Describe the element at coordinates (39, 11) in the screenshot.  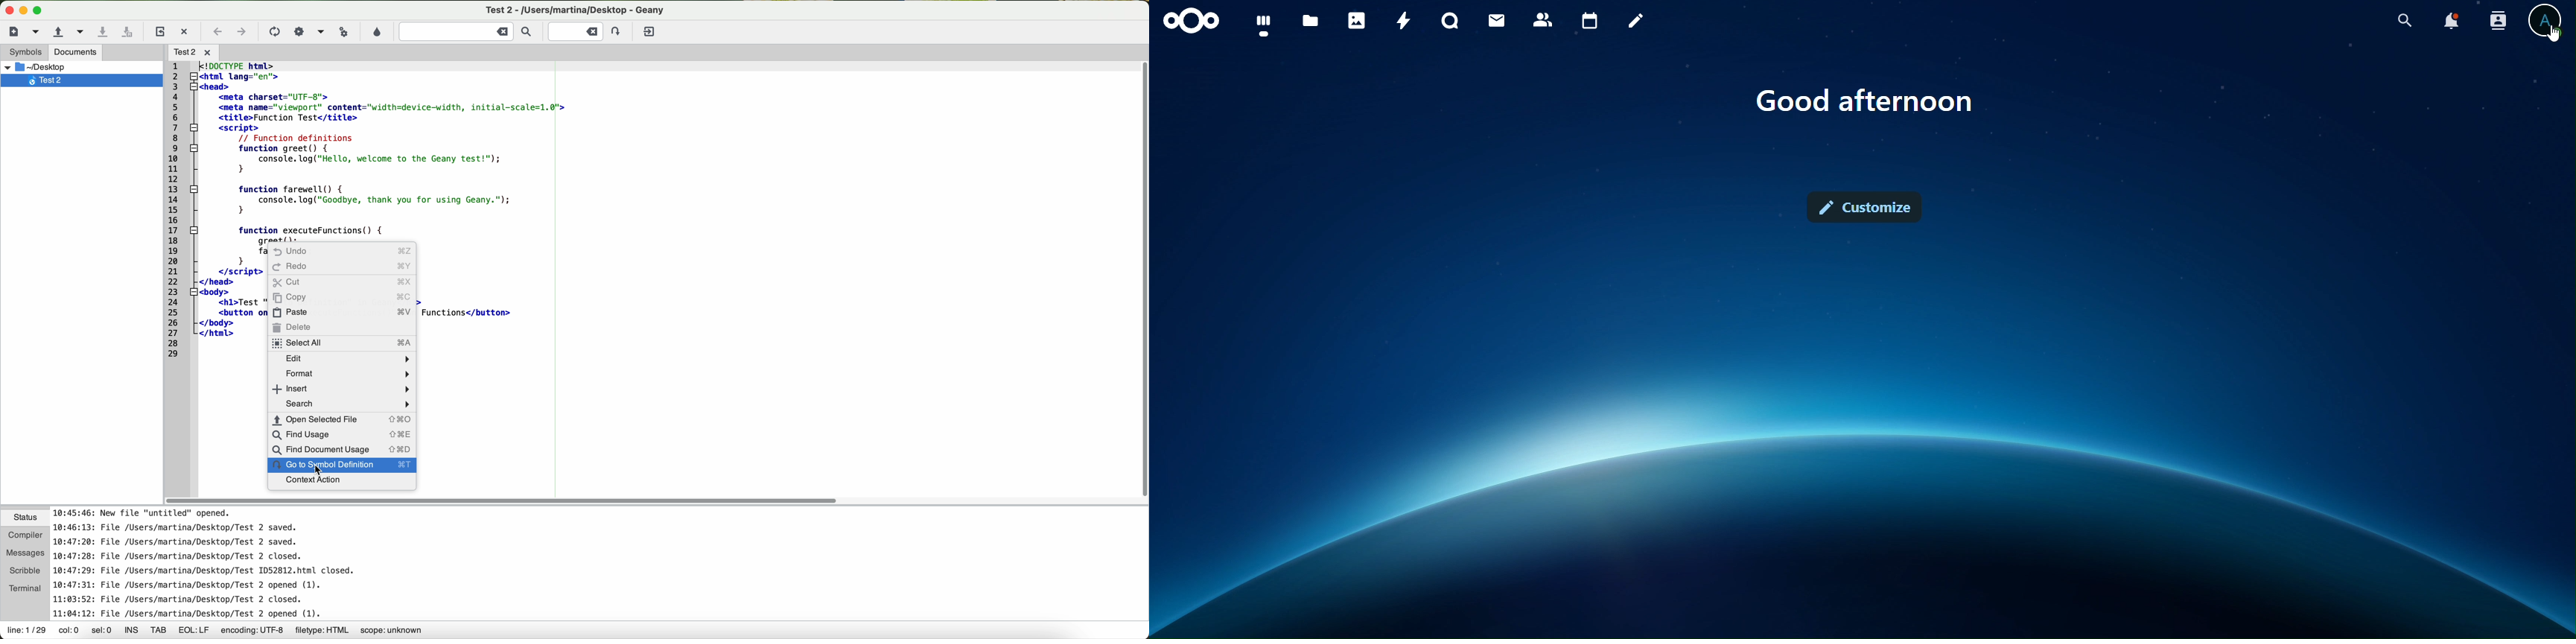
I see `maximize` at that location.